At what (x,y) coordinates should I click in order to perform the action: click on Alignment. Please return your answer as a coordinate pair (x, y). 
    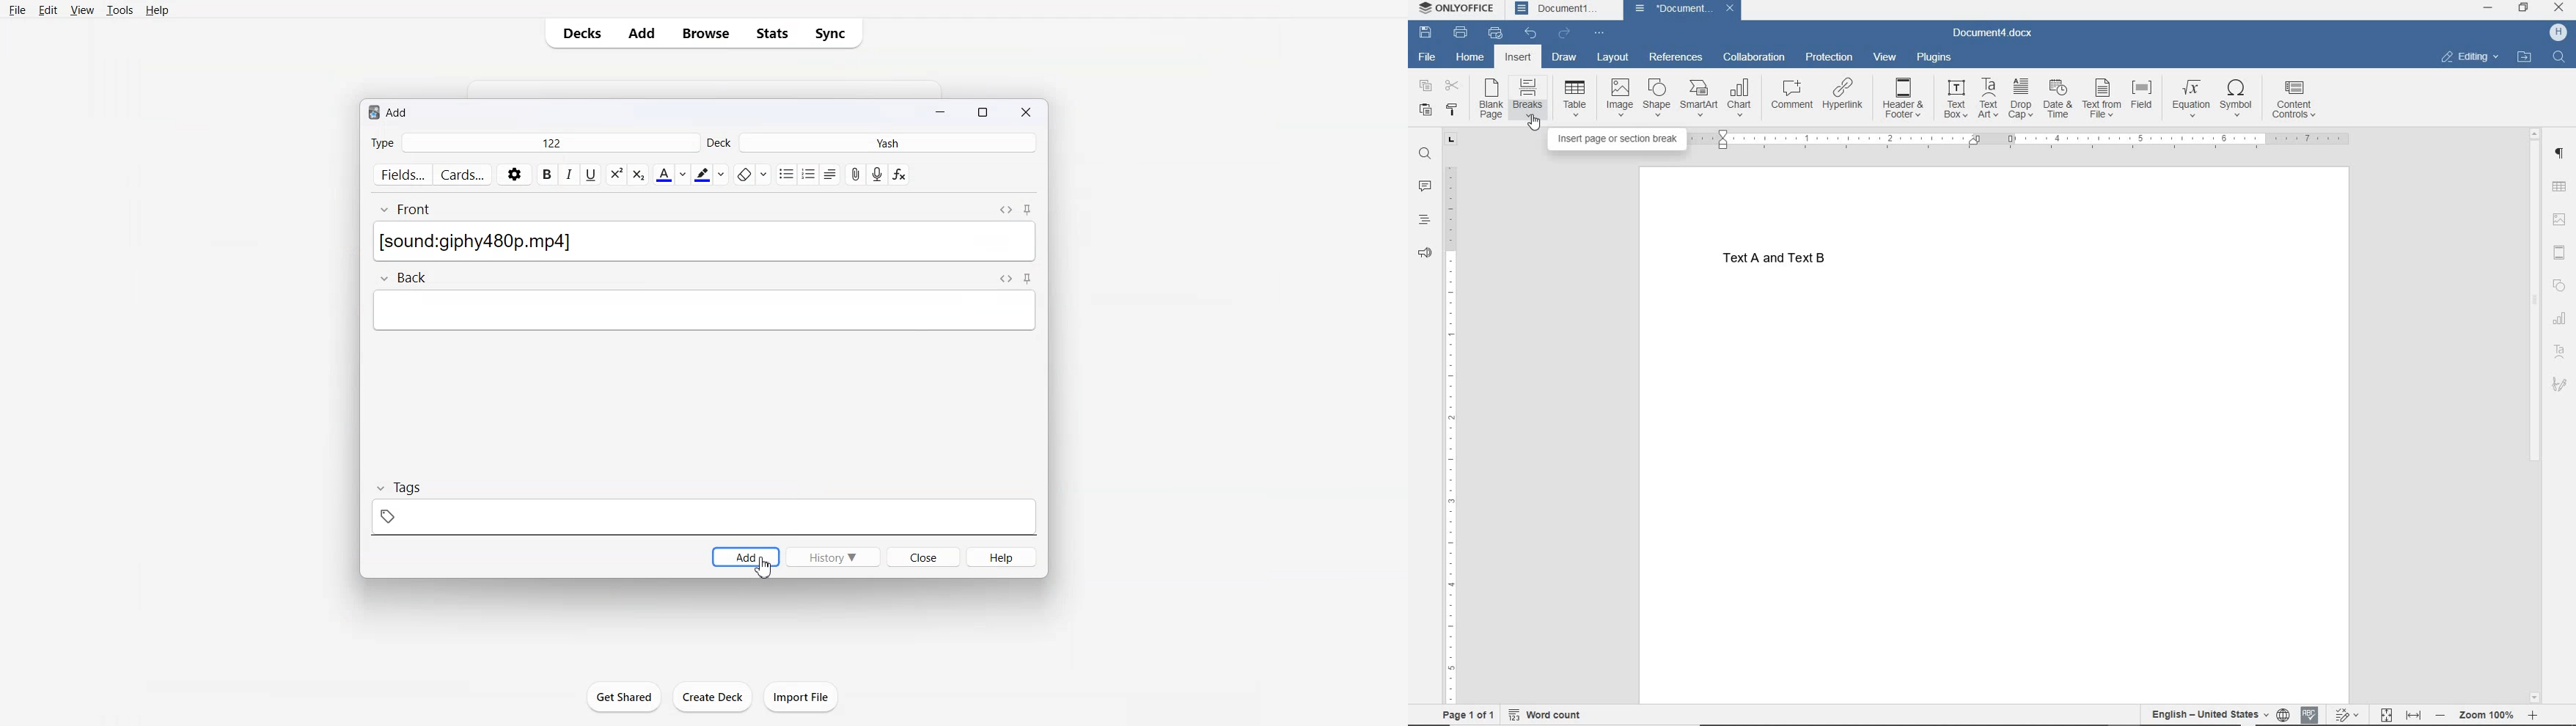
    Looking at the image, I should click on (831, 175).